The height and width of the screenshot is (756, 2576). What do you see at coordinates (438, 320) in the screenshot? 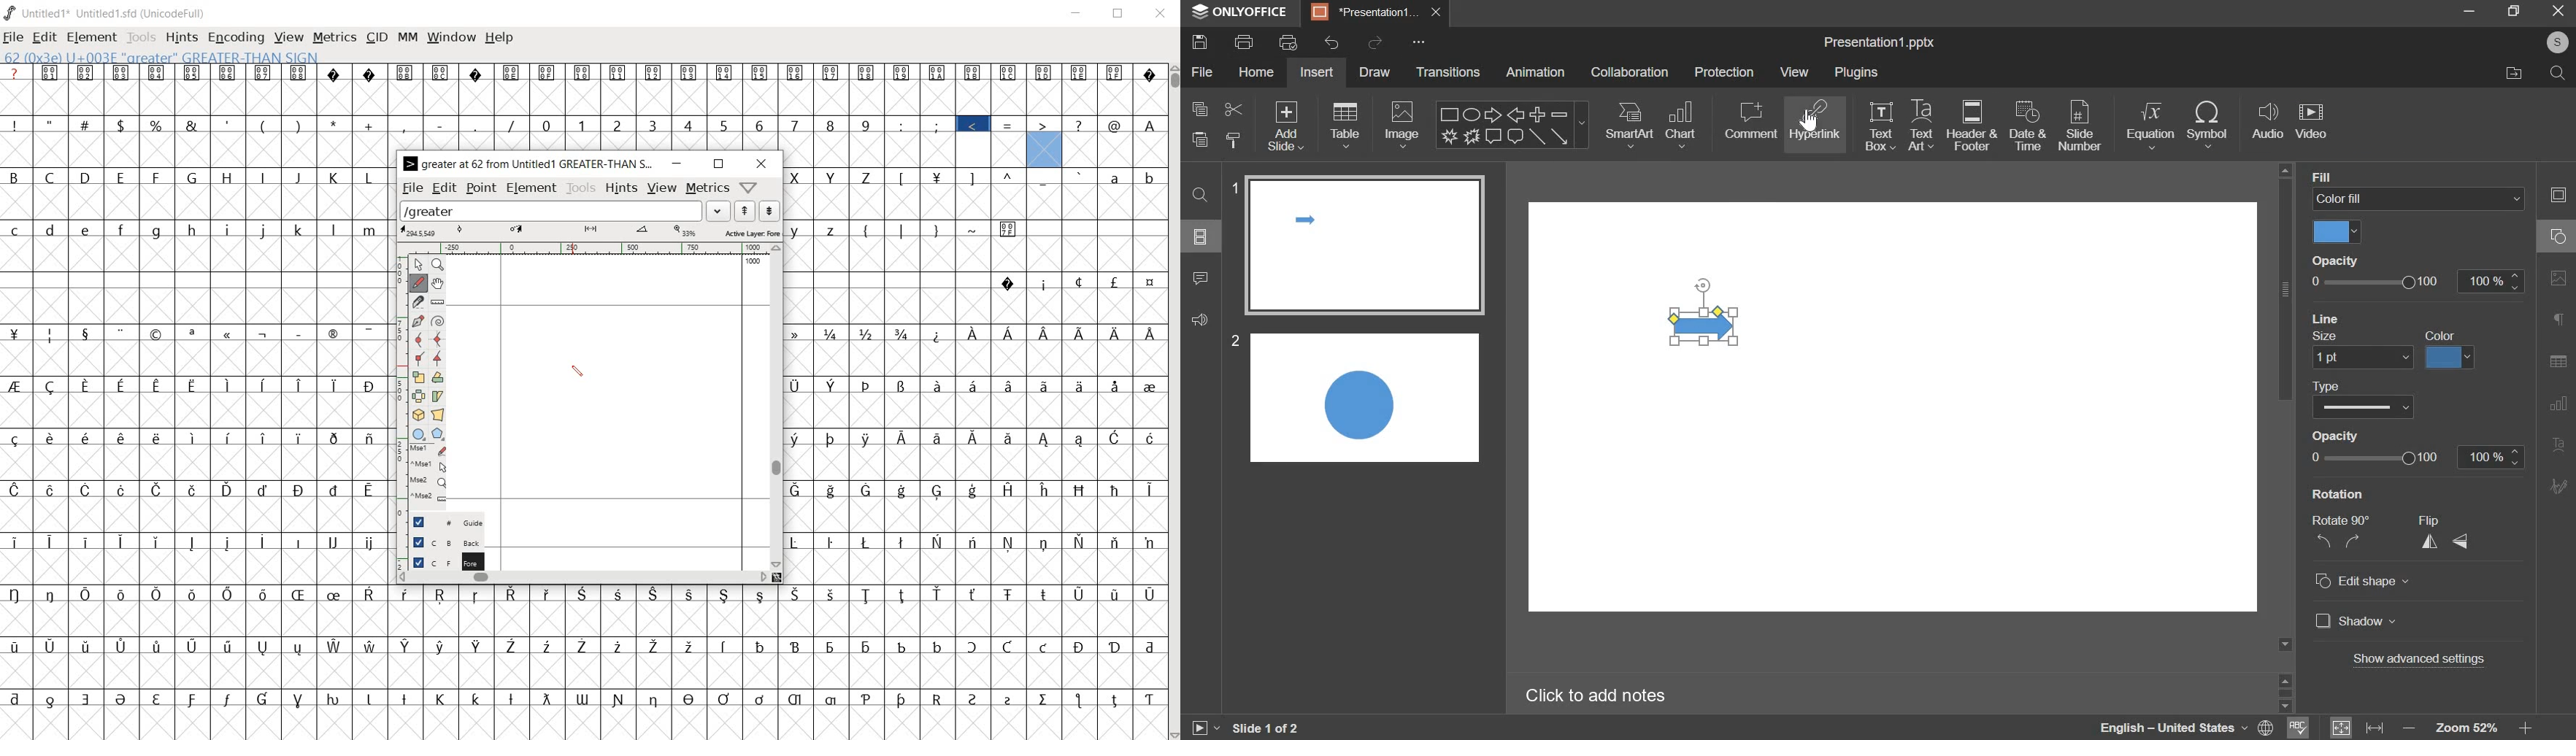
I see `change whether spiro is active or not` at bounding box center [438, 320].